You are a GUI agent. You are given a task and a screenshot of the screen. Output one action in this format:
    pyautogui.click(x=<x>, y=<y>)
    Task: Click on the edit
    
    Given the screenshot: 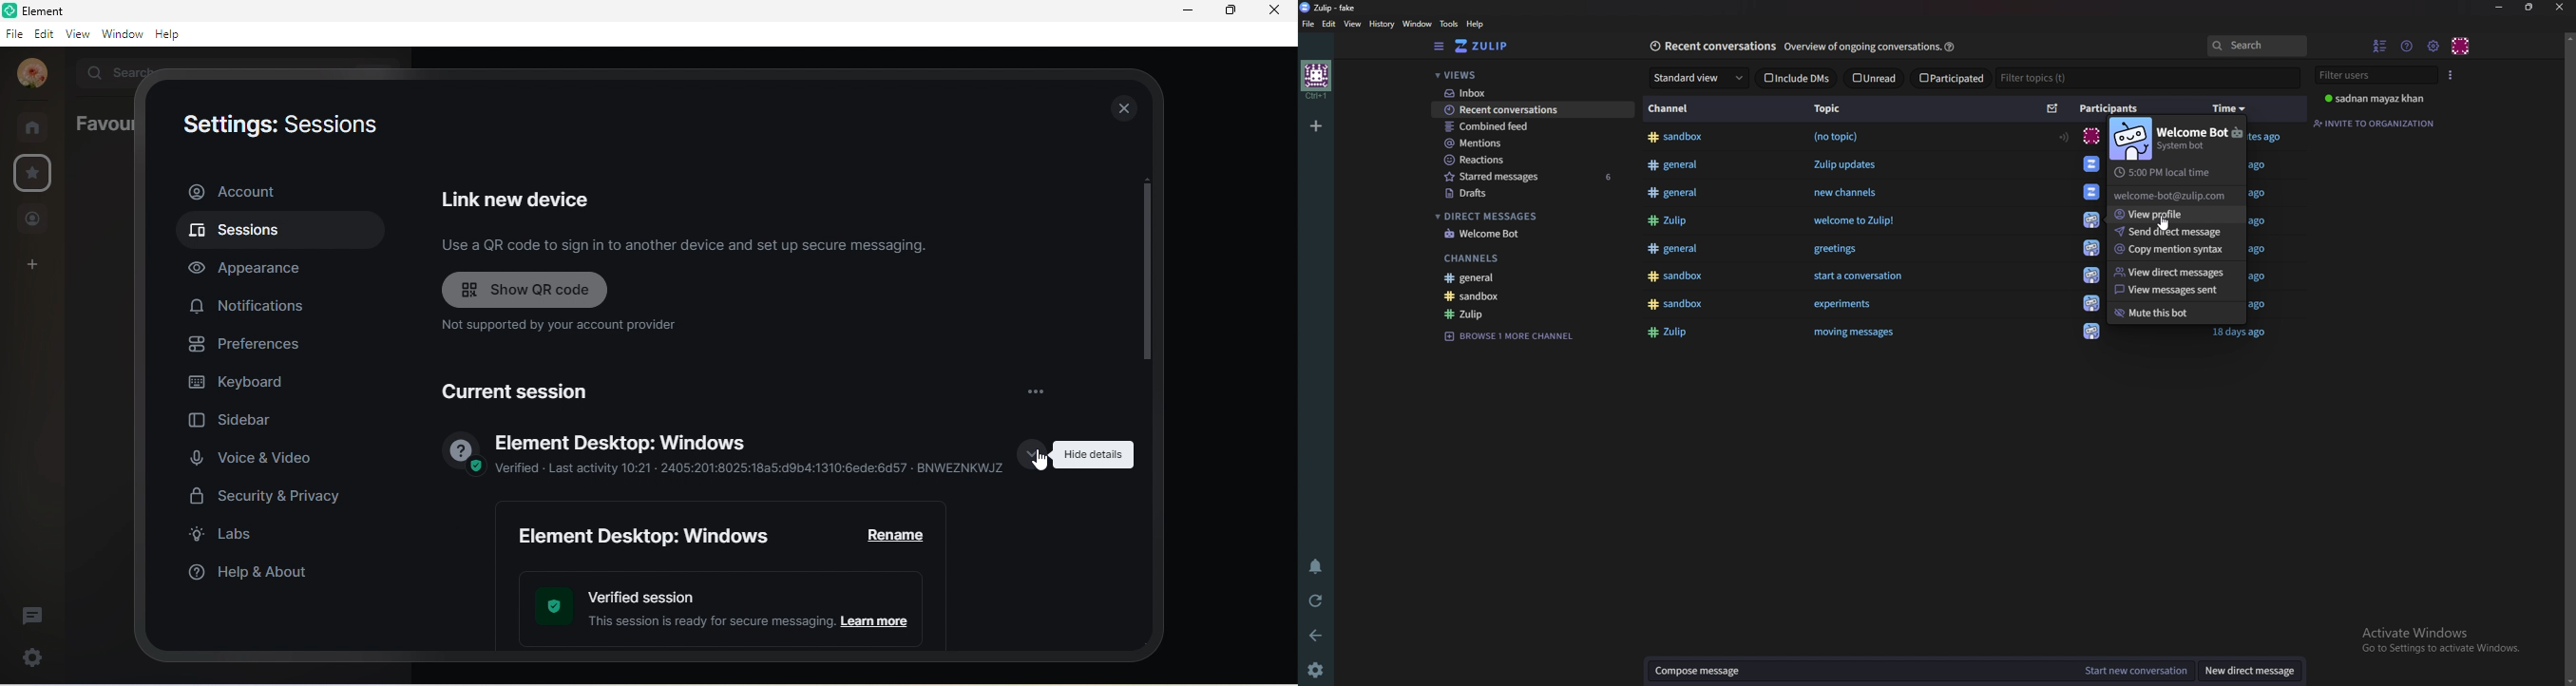 What is the action you would take?
    pyautogui.click(x=45, y=33)
    